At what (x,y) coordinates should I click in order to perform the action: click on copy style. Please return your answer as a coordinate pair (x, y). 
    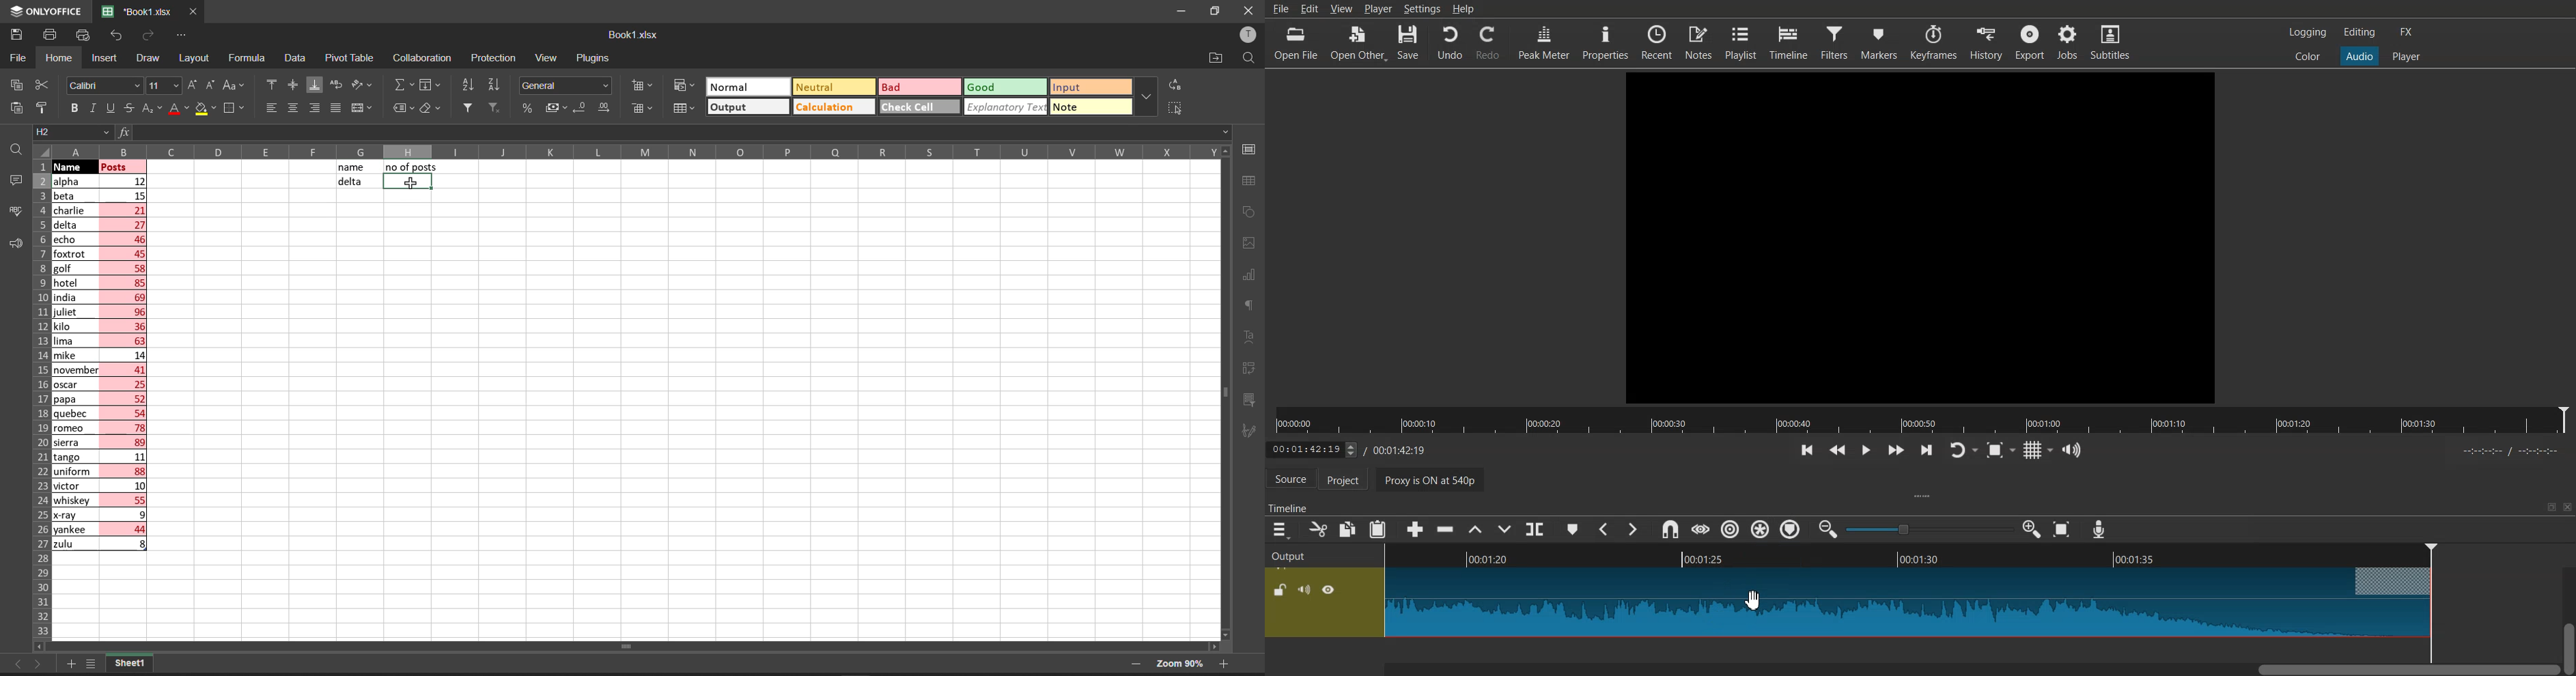
    Looking at the image, I should click on (46, 107).